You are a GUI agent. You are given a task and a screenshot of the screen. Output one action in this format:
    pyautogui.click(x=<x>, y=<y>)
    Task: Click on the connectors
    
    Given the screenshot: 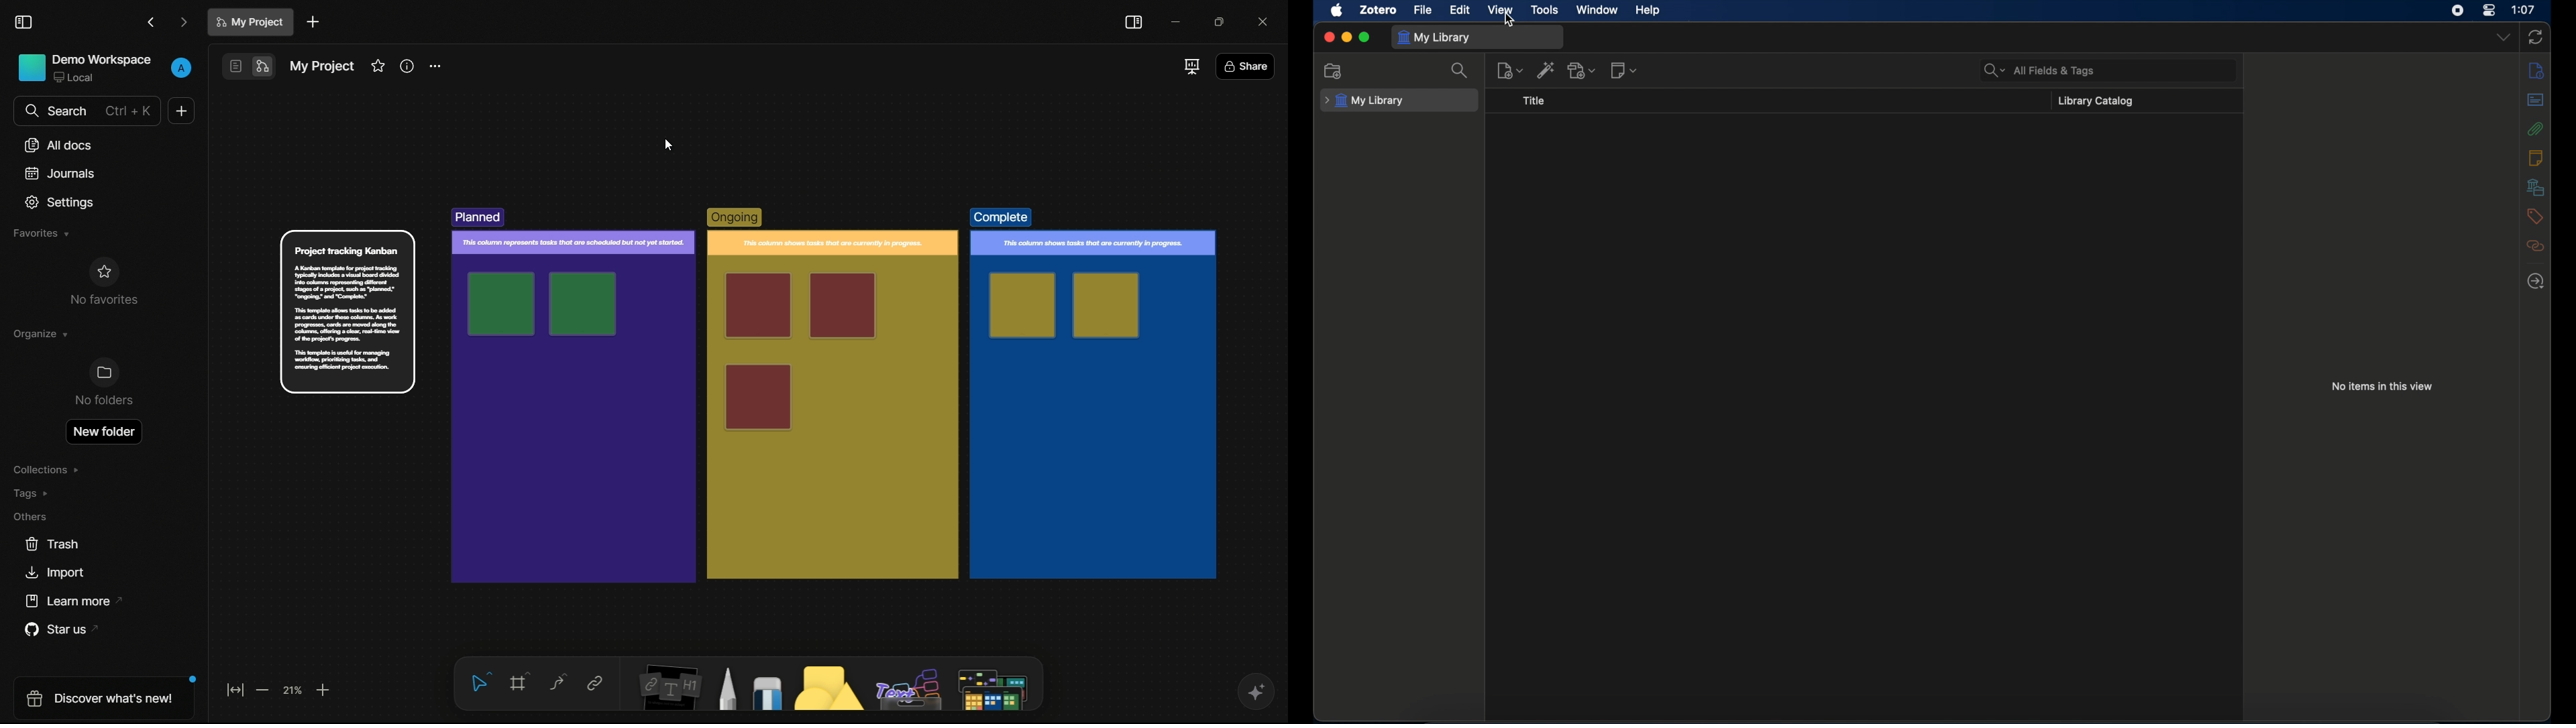 What is the action you would take?
    pyautogui.click(x=557, y=683)
    